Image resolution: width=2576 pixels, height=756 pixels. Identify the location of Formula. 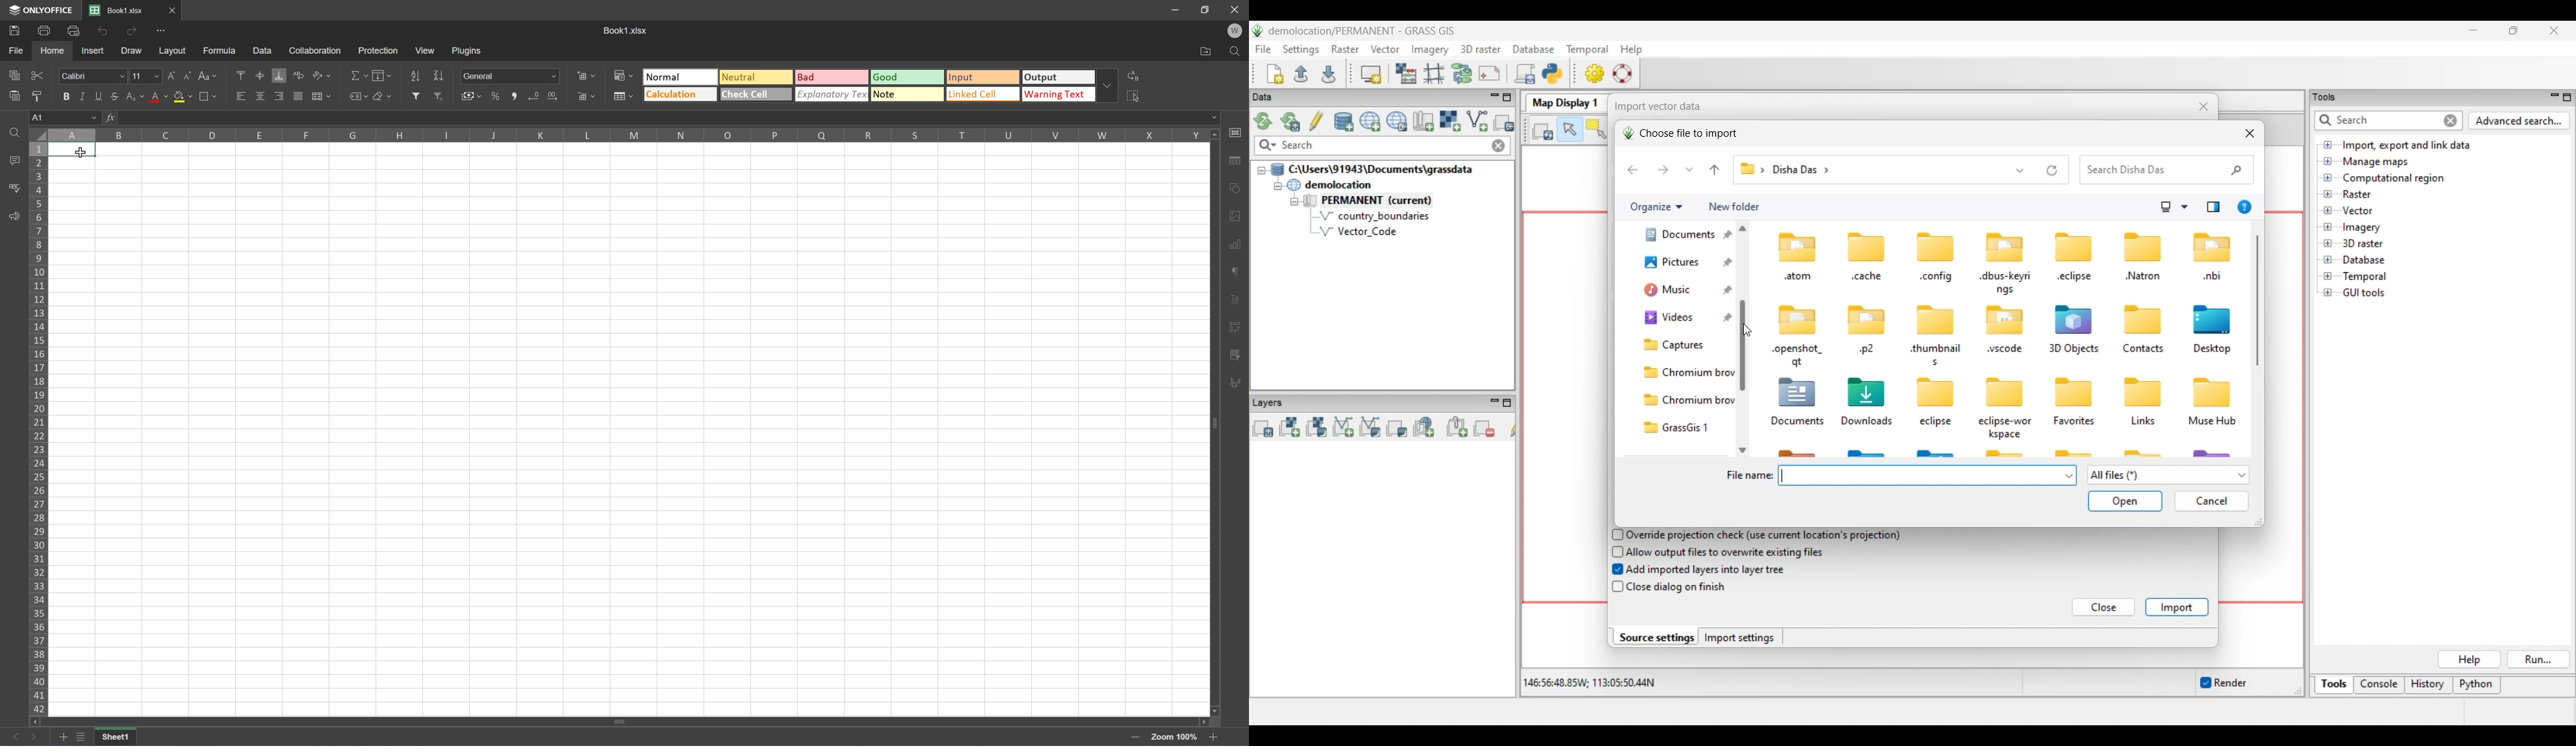
(222, 50).